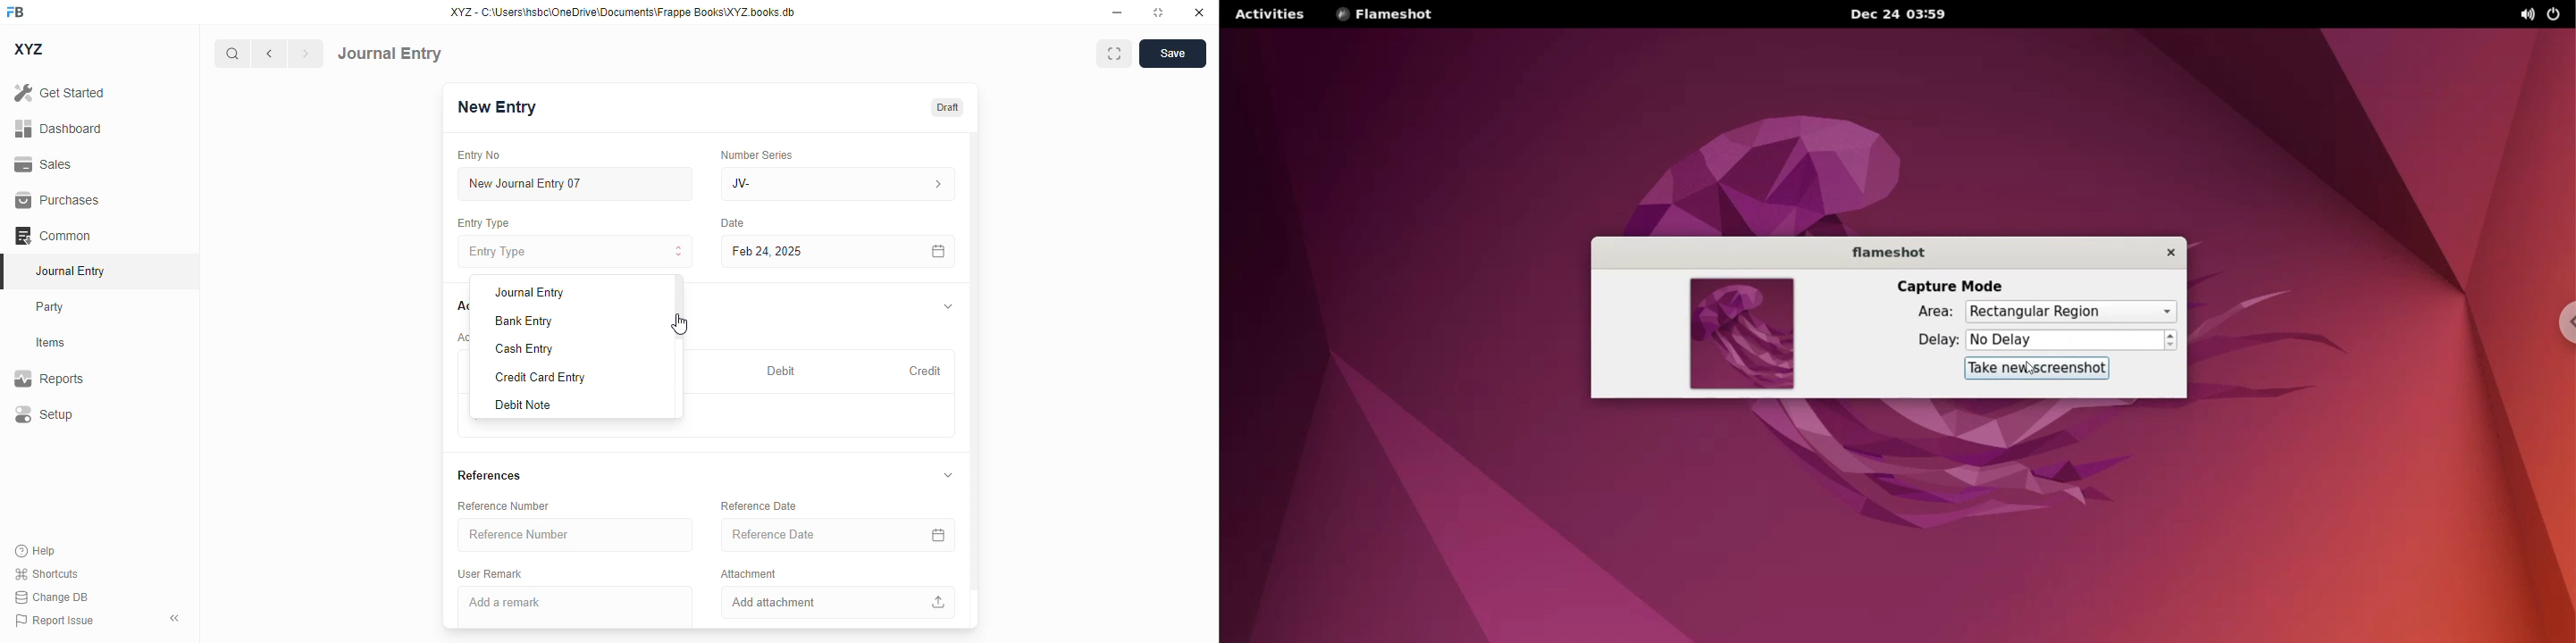 The width and height of the screenshot is (2576, 644). I want to click on get started, so click(60, 93).